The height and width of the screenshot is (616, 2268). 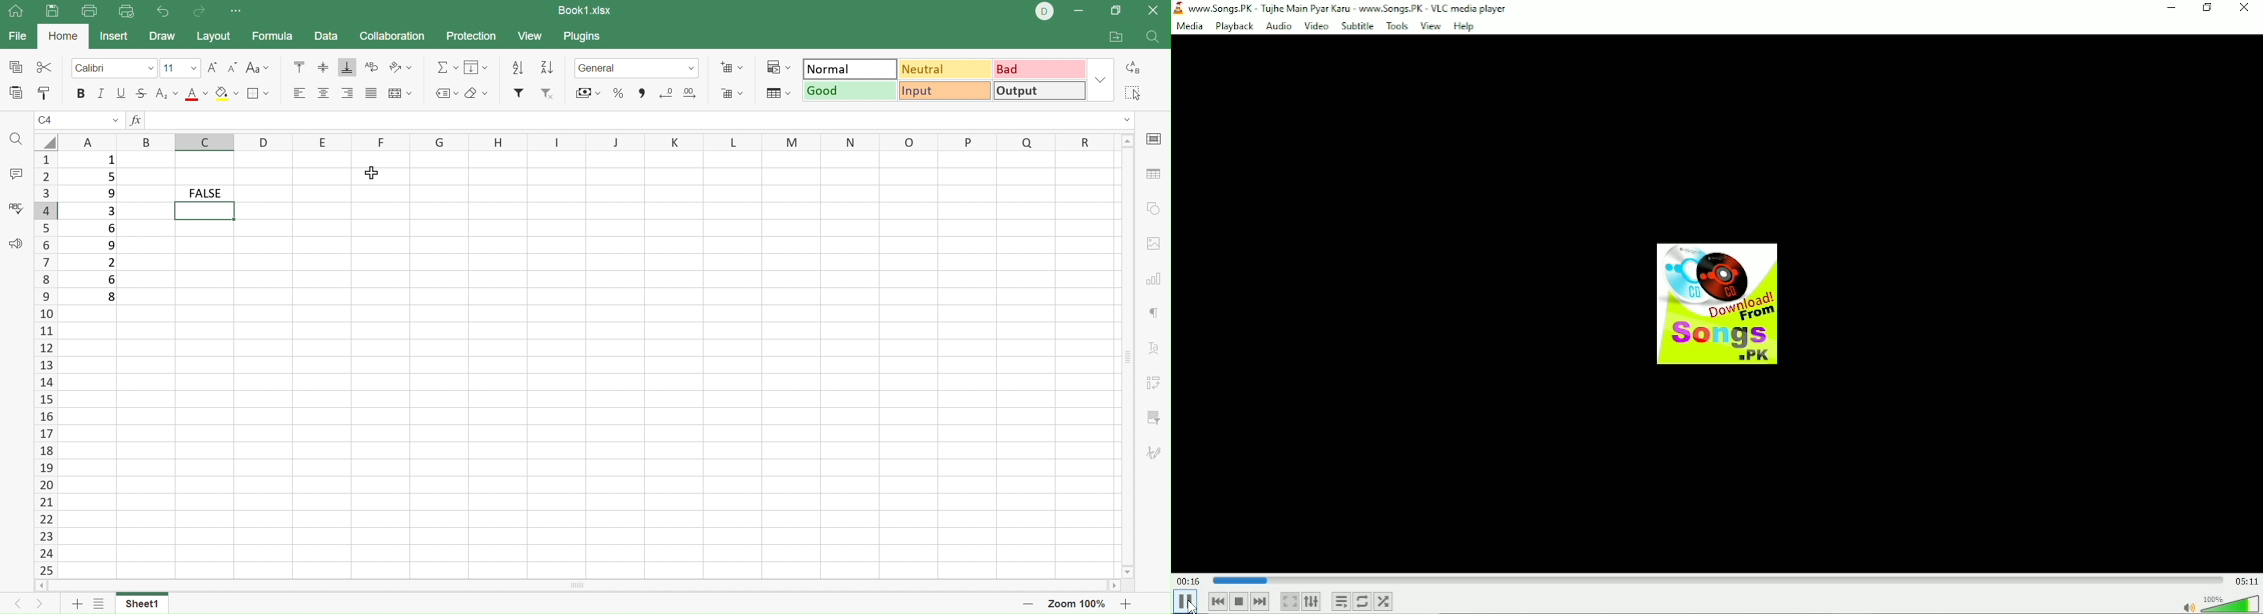 What do you see at coordinates (53, 13) in the screenshot?
I see `Save` at bounding box center [53, 13].